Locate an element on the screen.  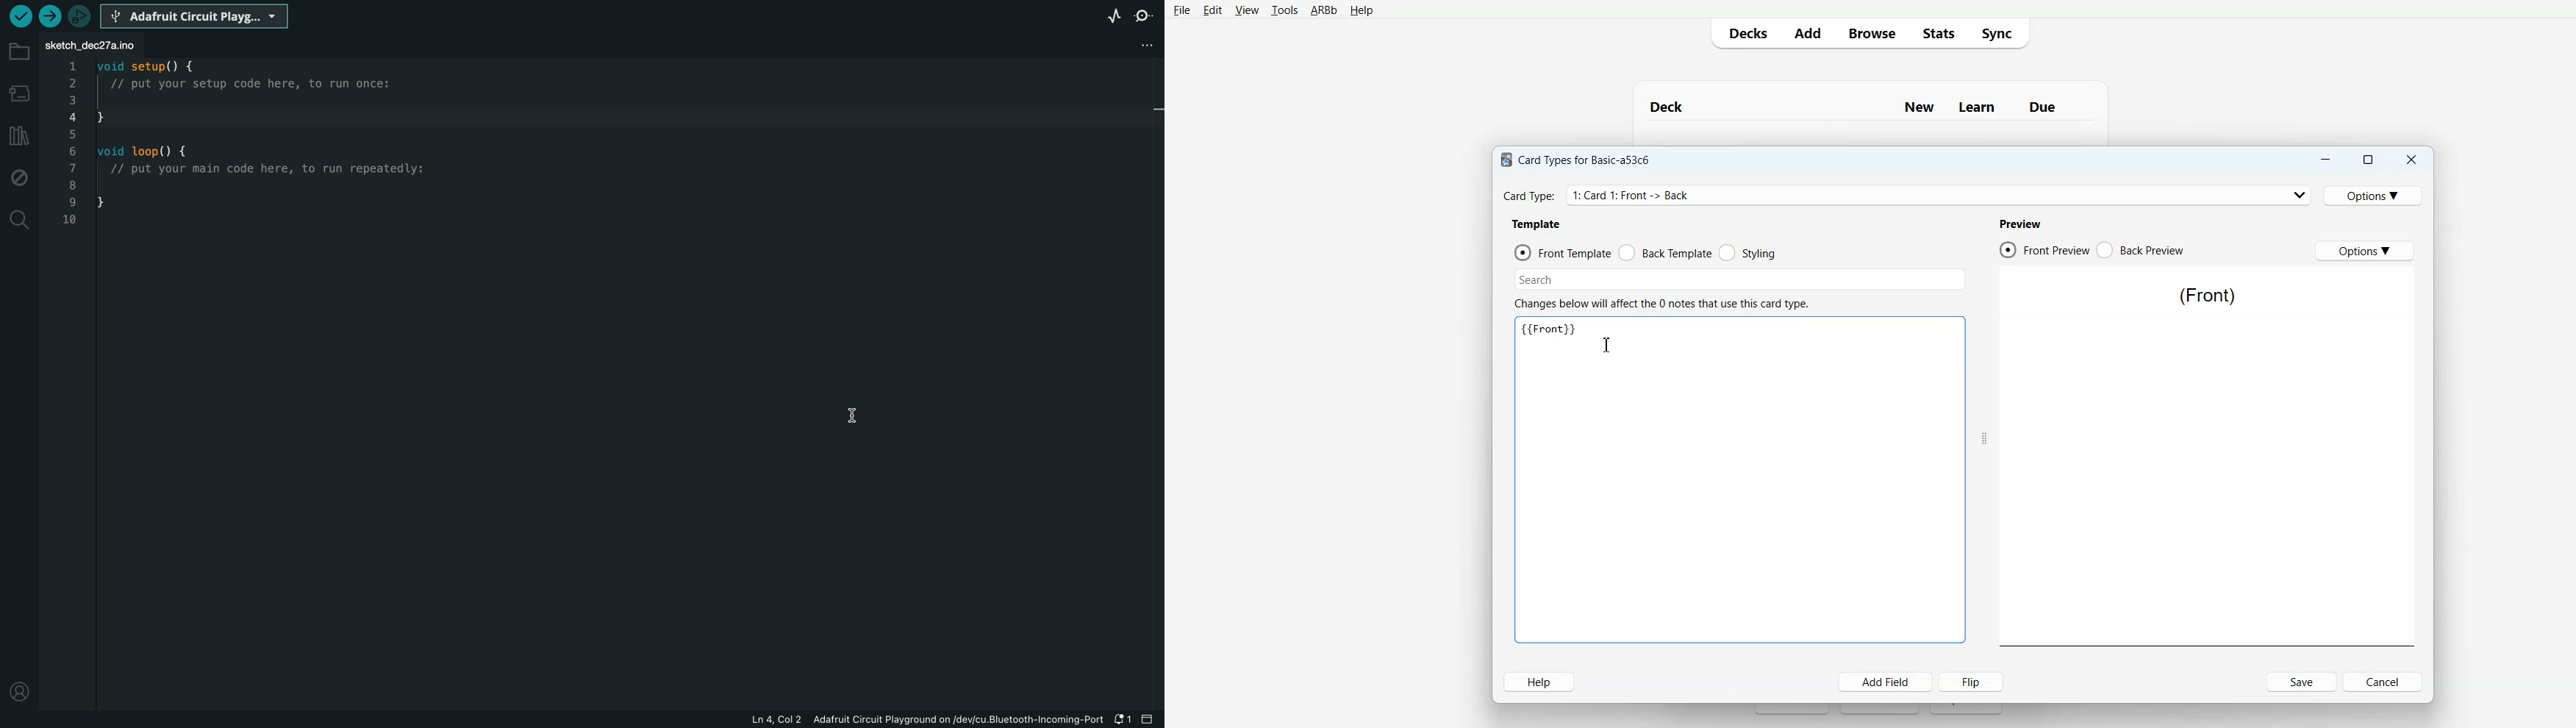
Decks is located at coordinates (1745, 33).